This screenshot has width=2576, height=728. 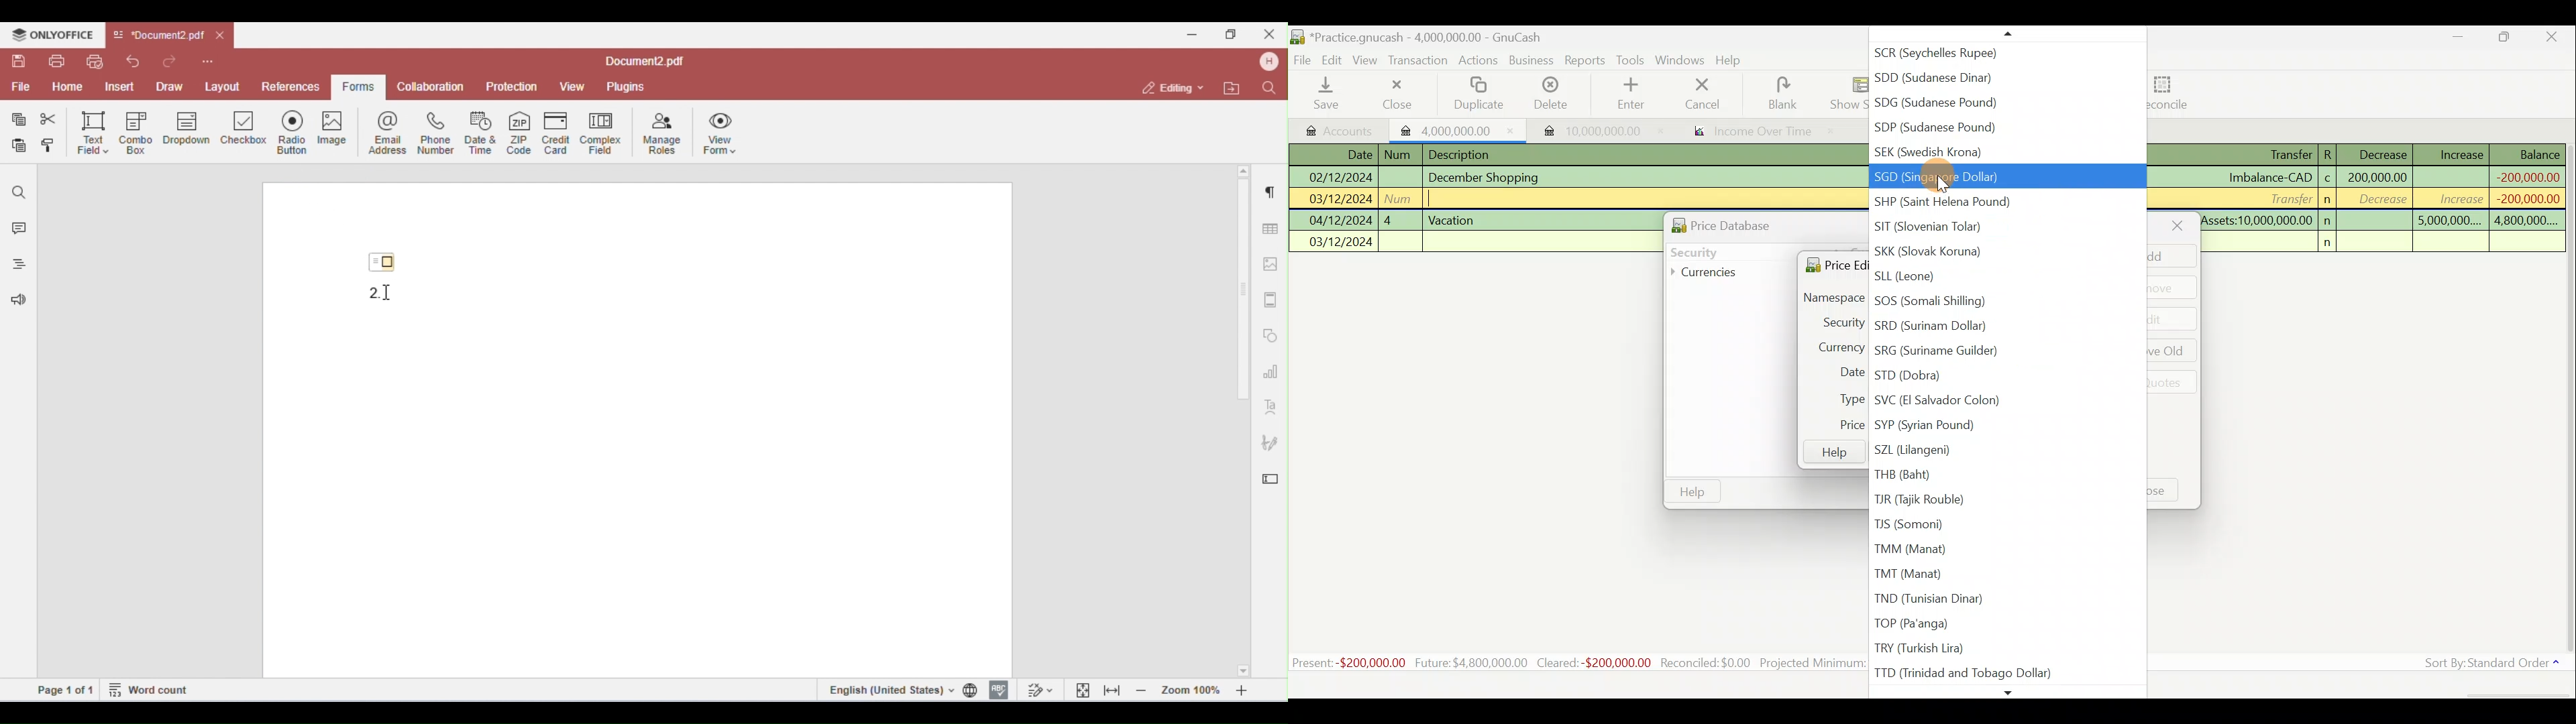 What do you see at coordinates (1721, 251) in the screenshot?
I see `Security` at bounding box center [1721, 251].